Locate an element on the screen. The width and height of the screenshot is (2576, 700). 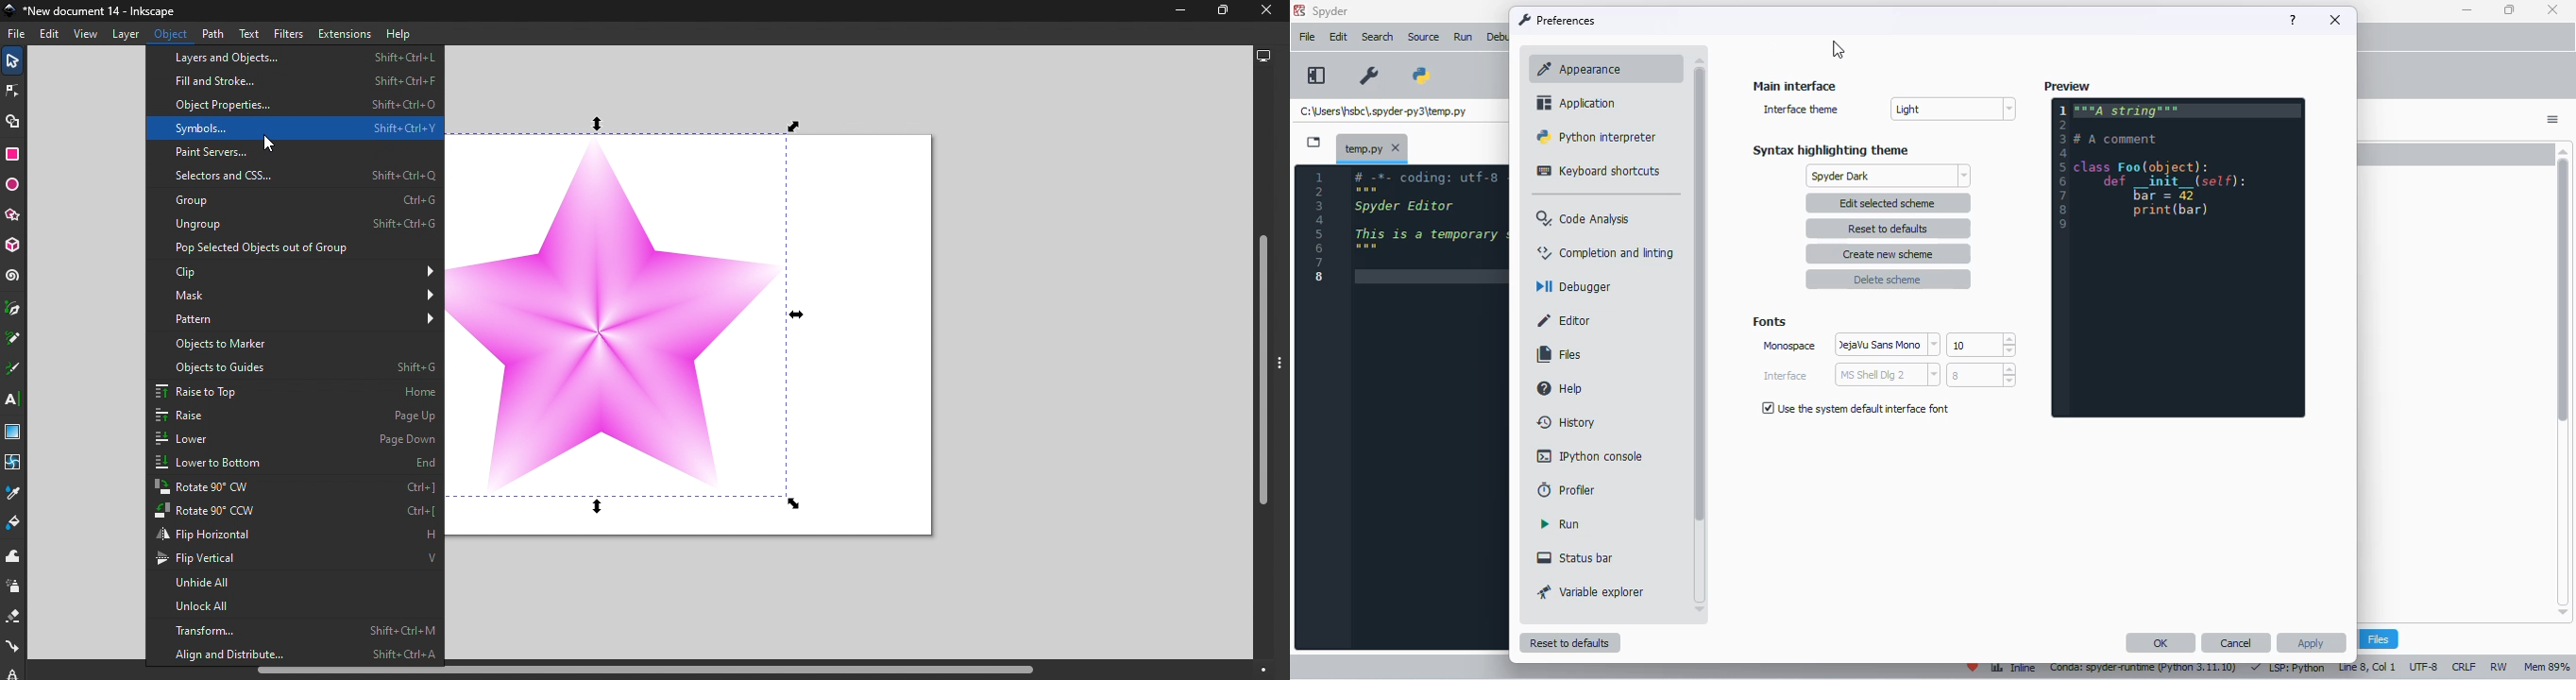
Canvas is located at coordinates (710, 335).